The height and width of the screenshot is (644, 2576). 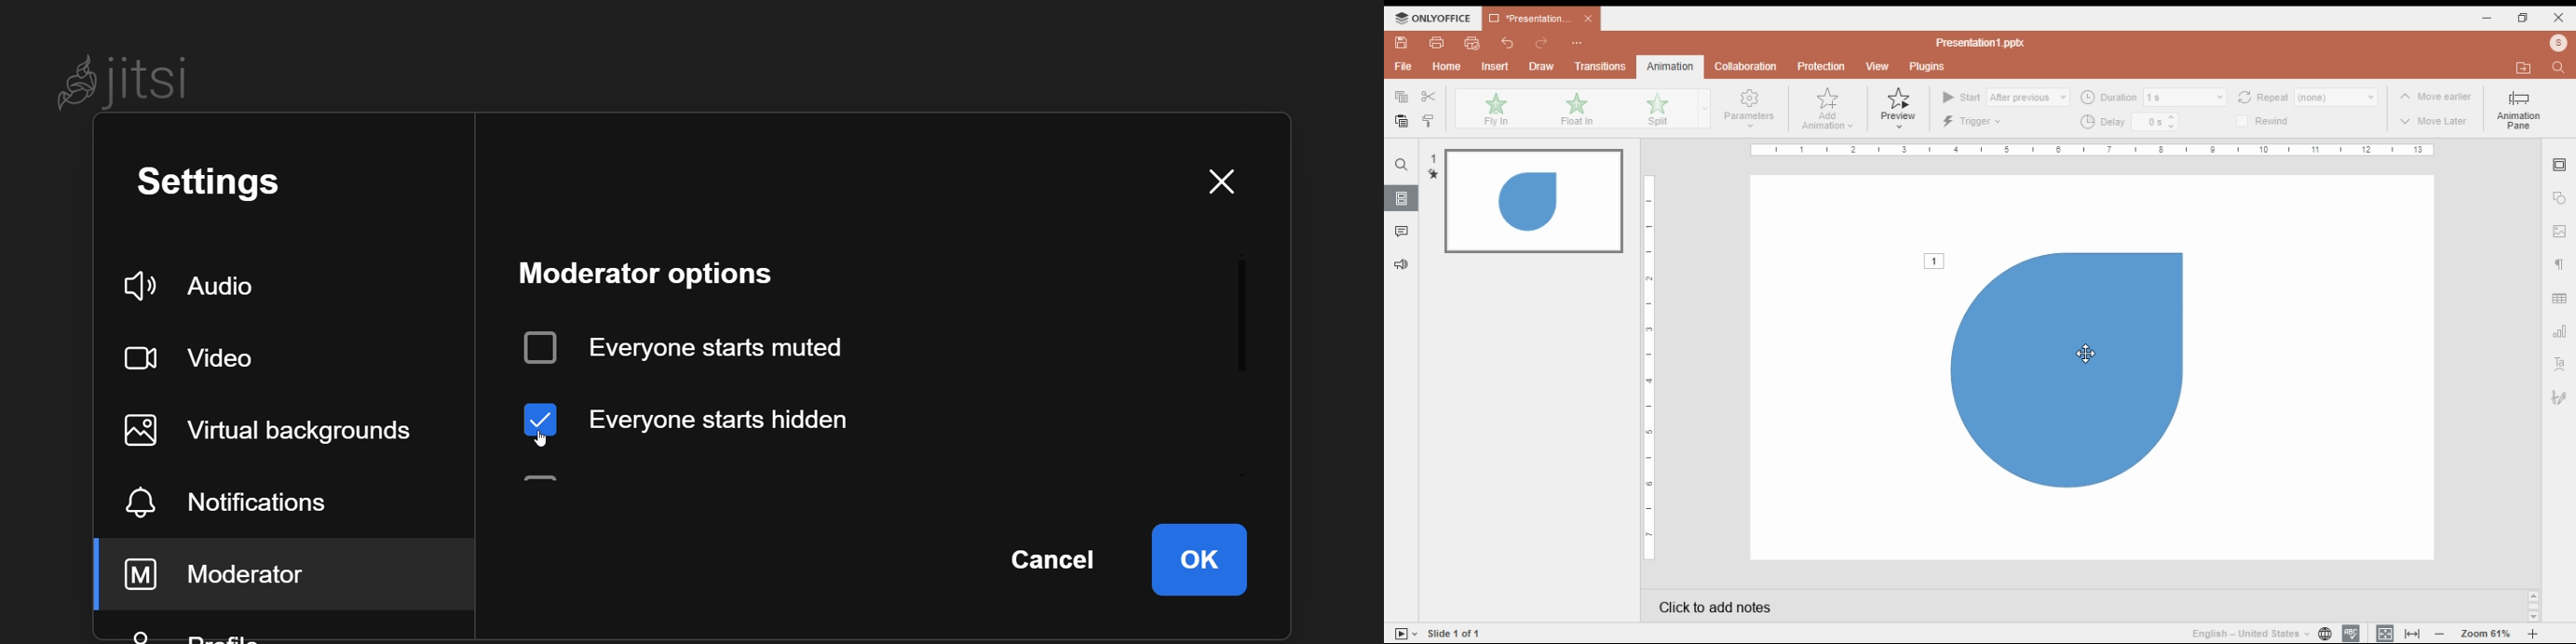 What do you see at coordinates (1877, 67) in the screenshot?
I see `view` at bounding box center [1877, 67].